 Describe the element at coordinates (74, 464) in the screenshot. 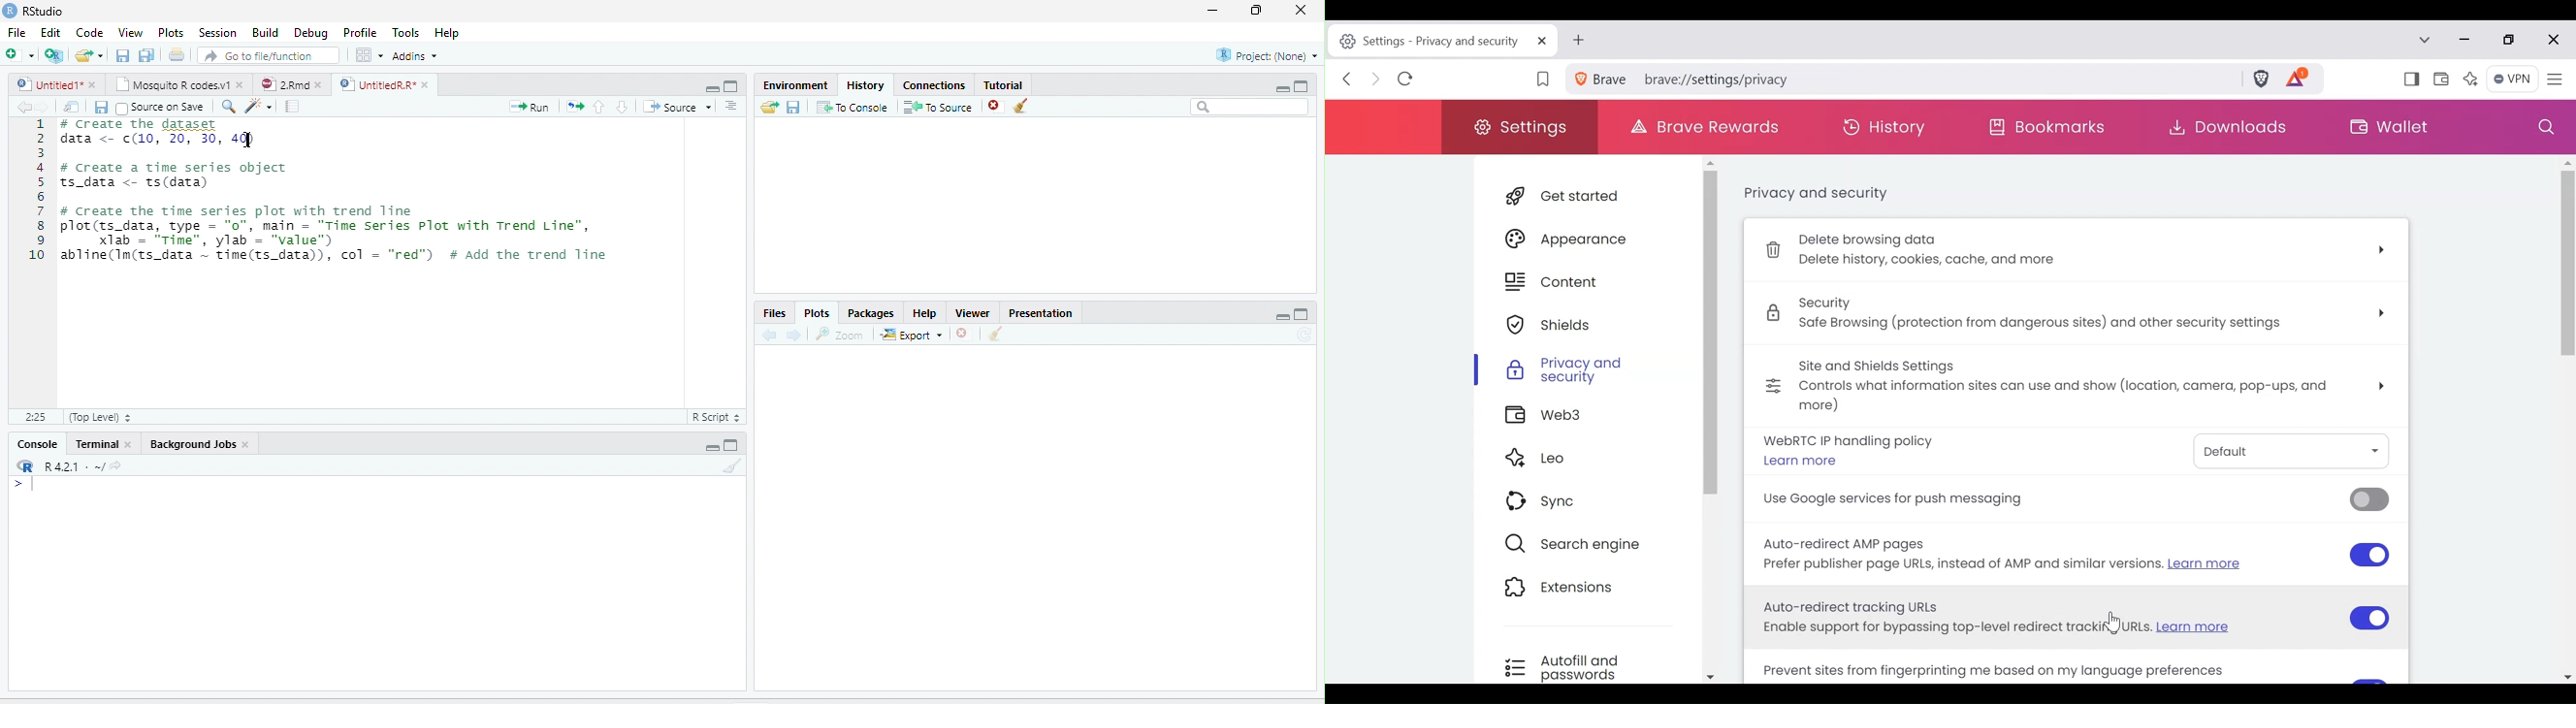

I see `R 4.2.1 . ~/` at that location.